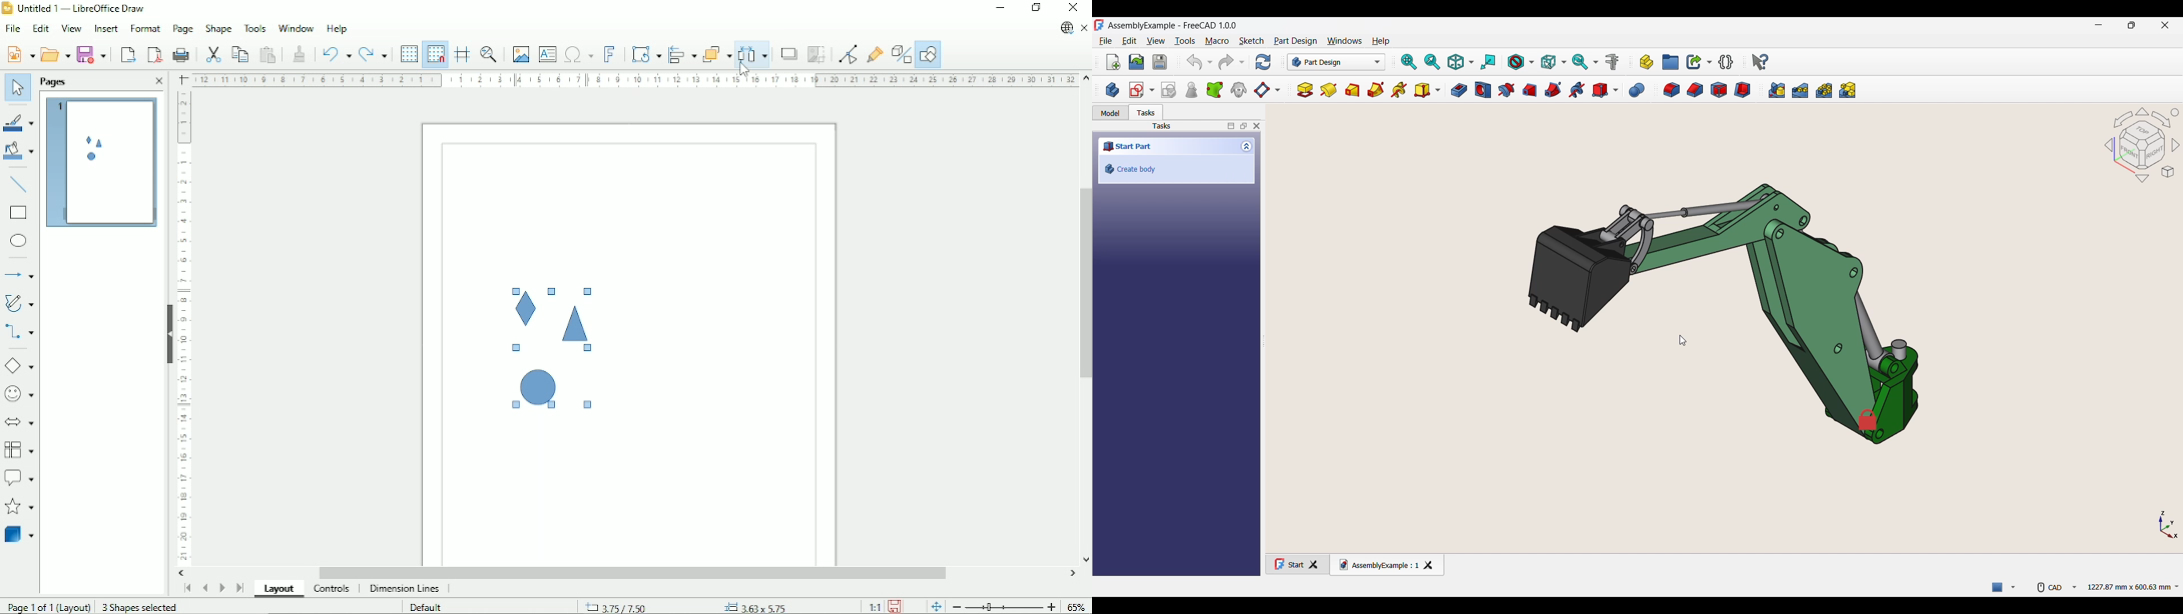  I want to click on Cut, so click(212, 53).